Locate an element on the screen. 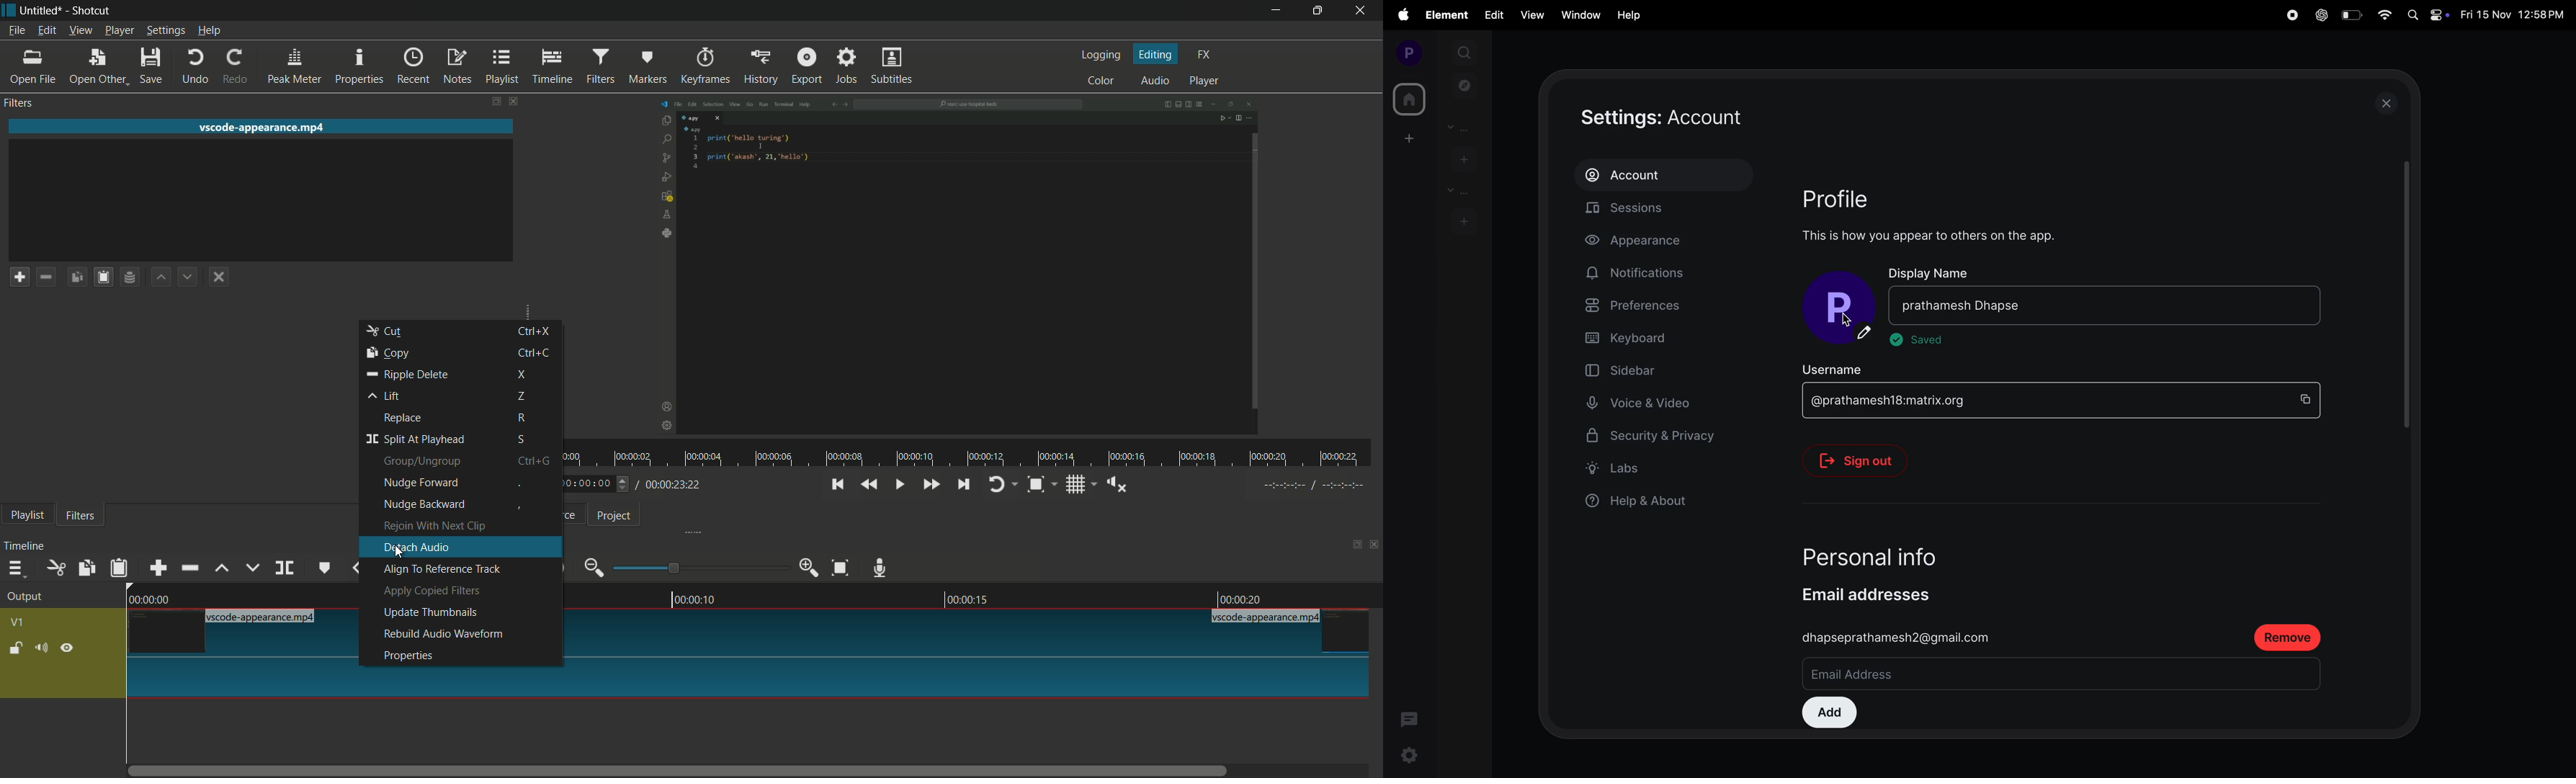 Image resolution: width=2576 pixels, height=784 pixels. player menu is located at coordinates (120, 31).